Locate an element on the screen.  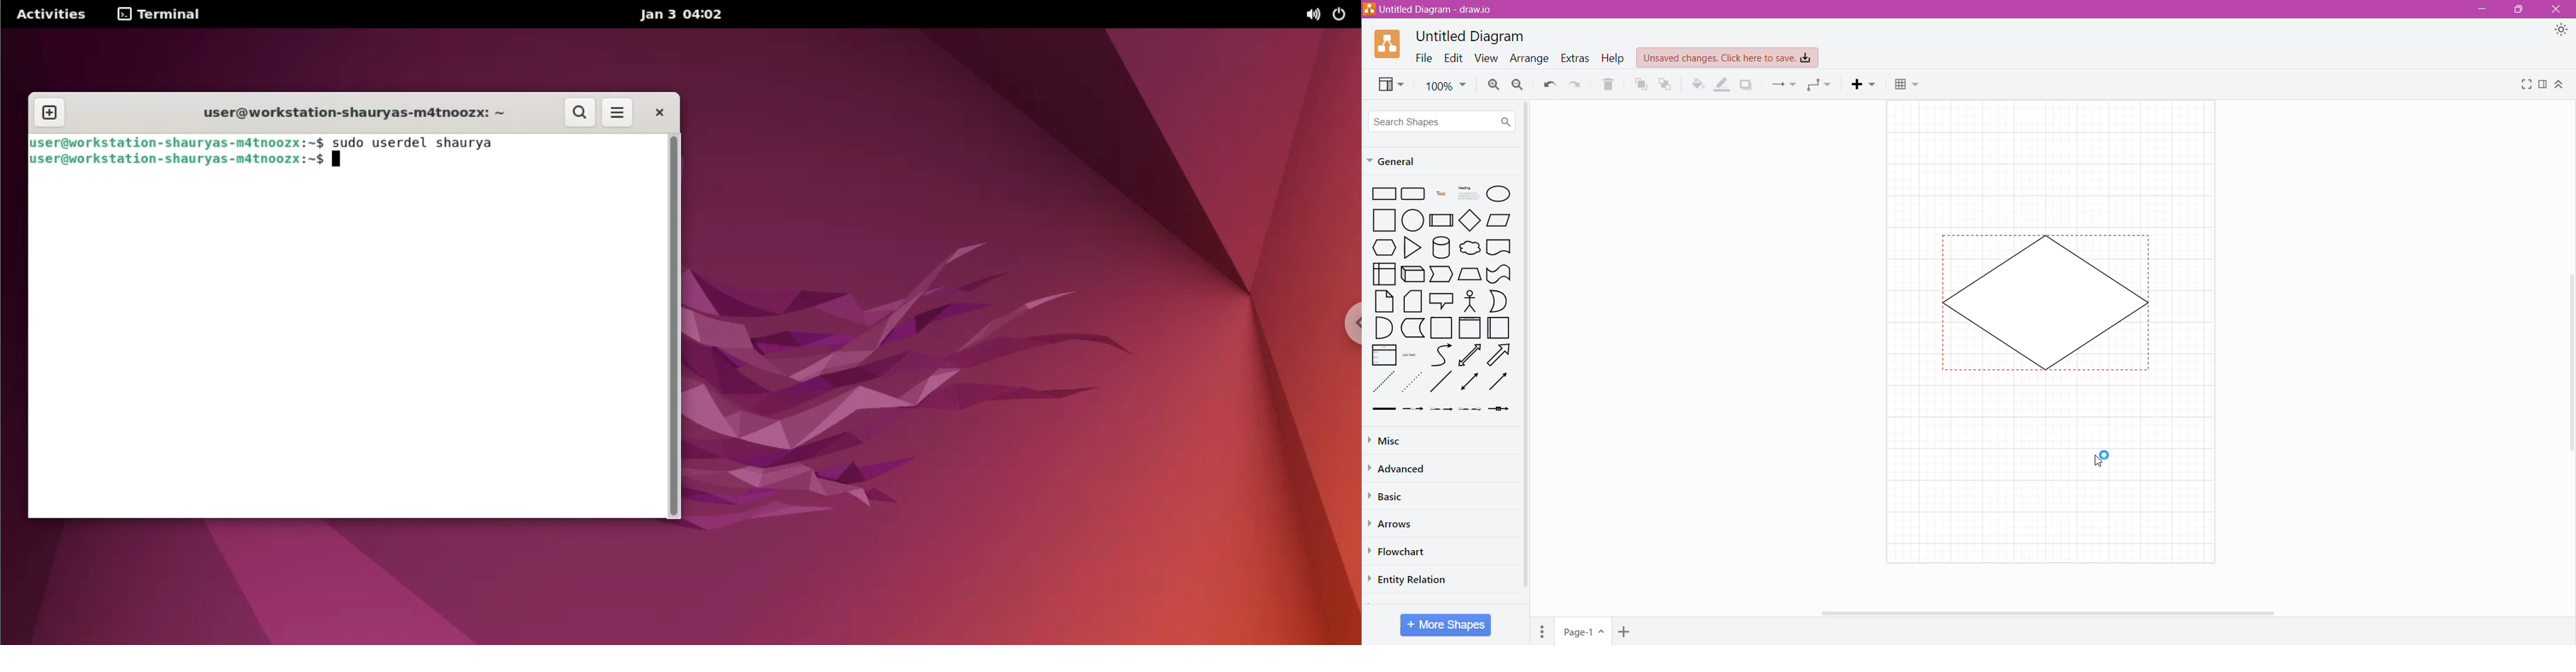
Basic is located at coordinates (1393, 495).